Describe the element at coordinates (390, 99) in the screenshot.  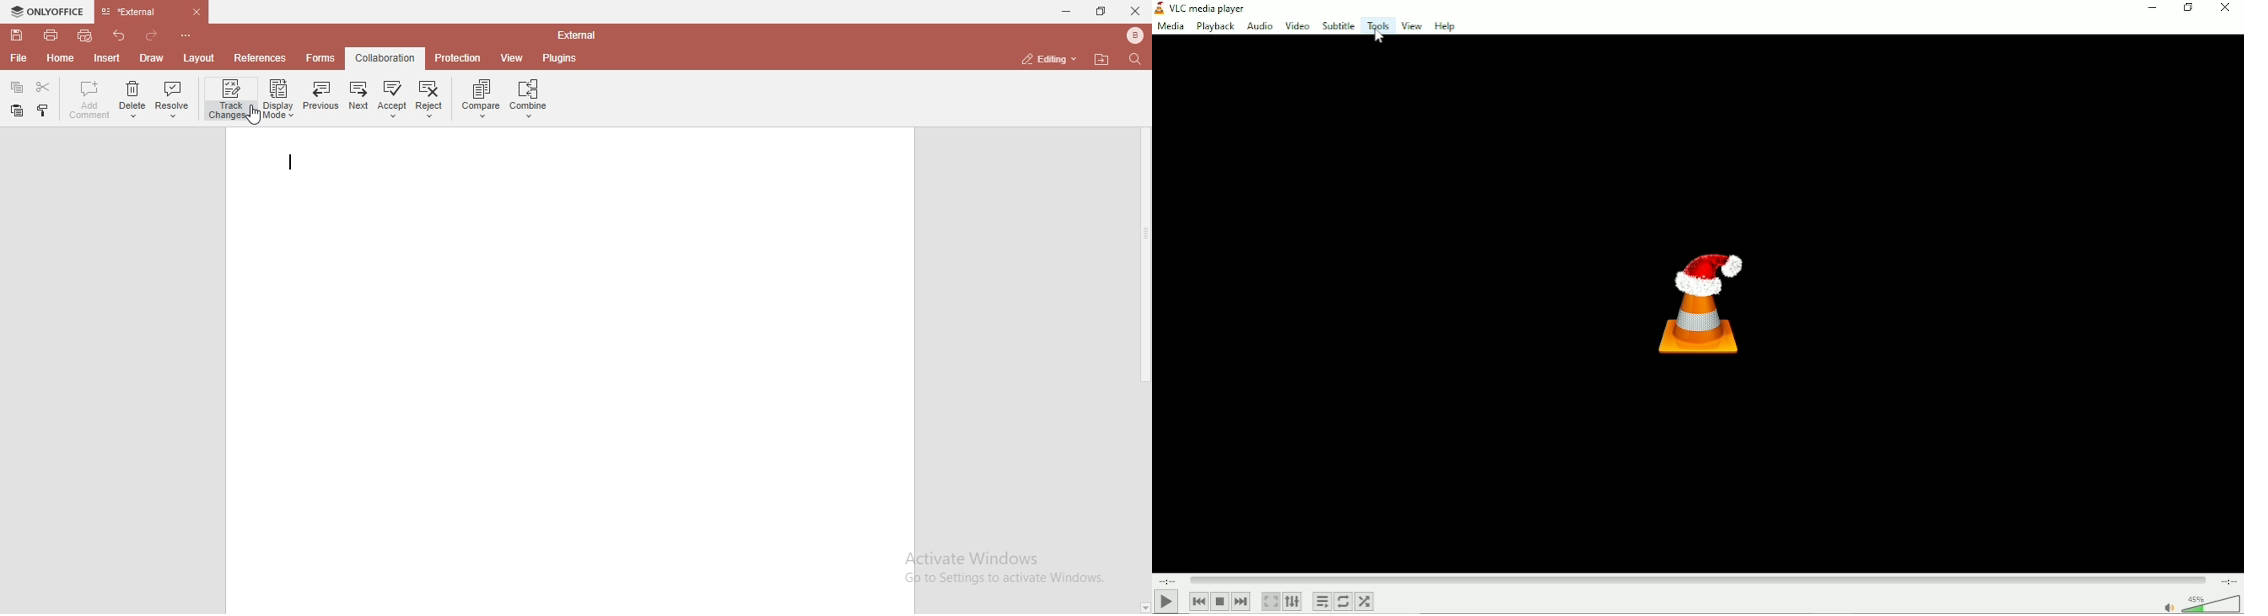
I see `` at that location.